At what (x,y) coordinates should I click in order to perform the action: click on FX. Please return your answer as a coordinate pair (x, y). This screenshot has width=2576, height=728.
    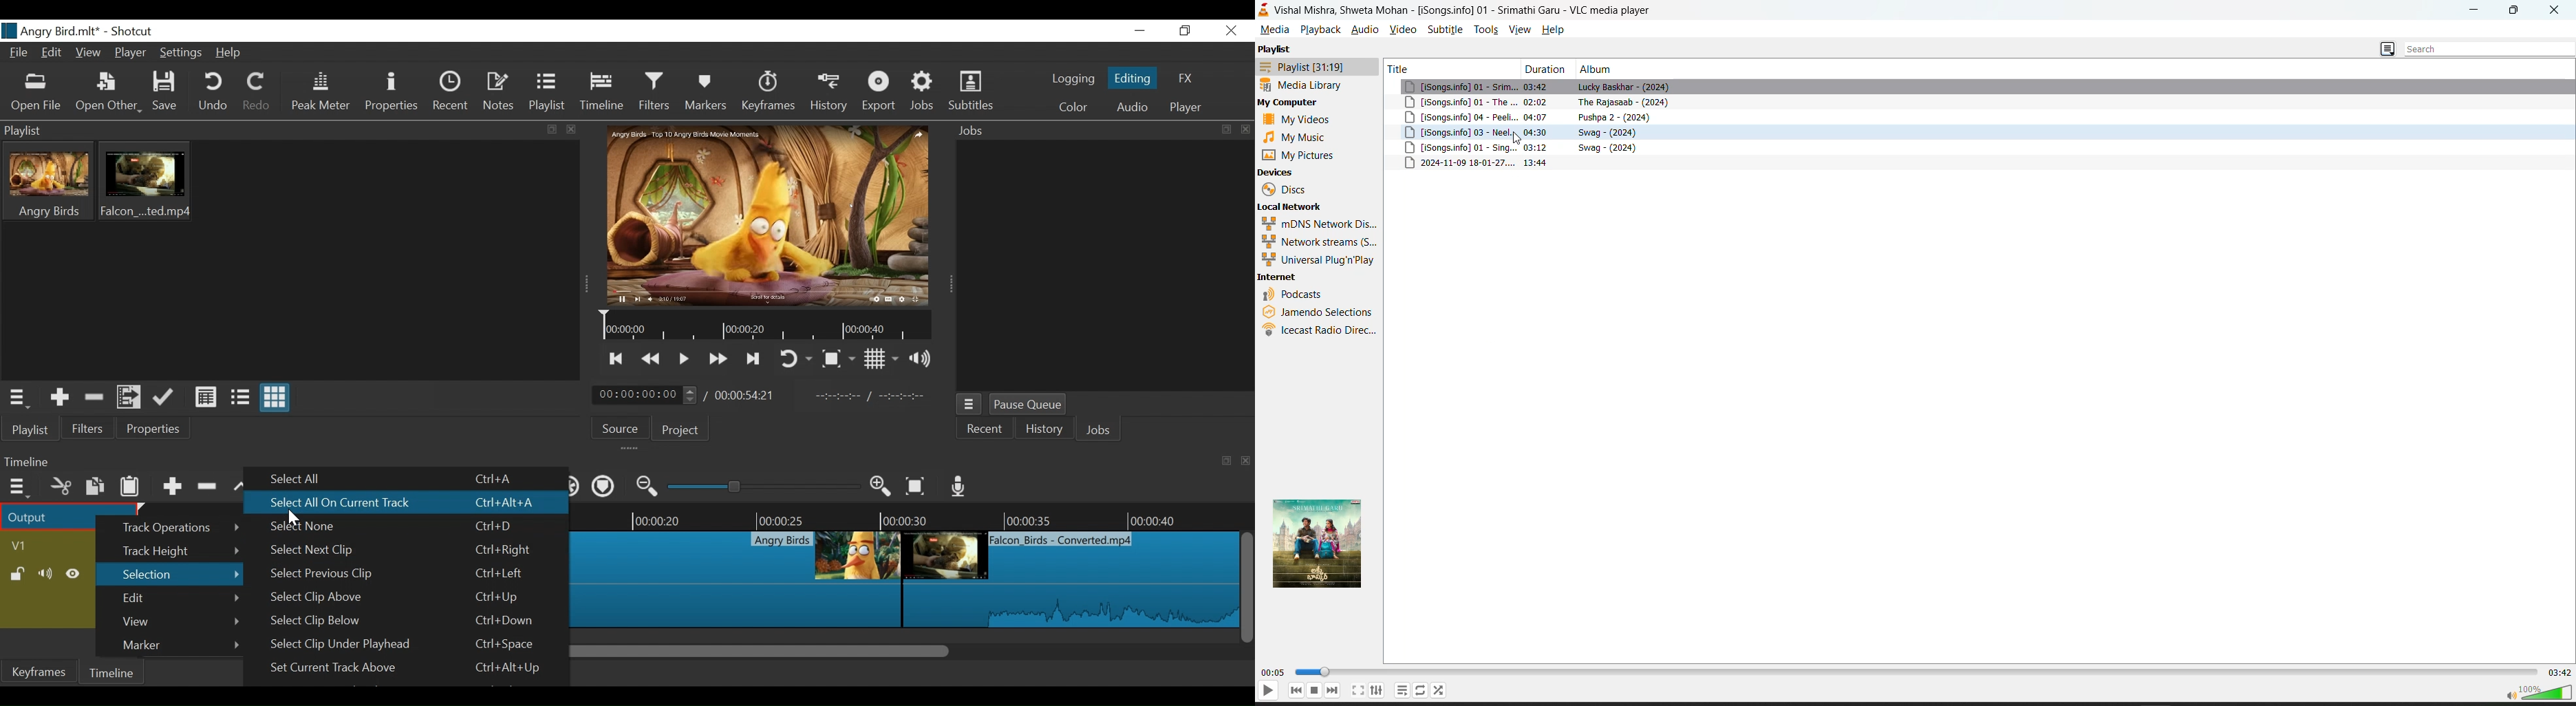
    Looking at the image, I should click on (1190, 78).